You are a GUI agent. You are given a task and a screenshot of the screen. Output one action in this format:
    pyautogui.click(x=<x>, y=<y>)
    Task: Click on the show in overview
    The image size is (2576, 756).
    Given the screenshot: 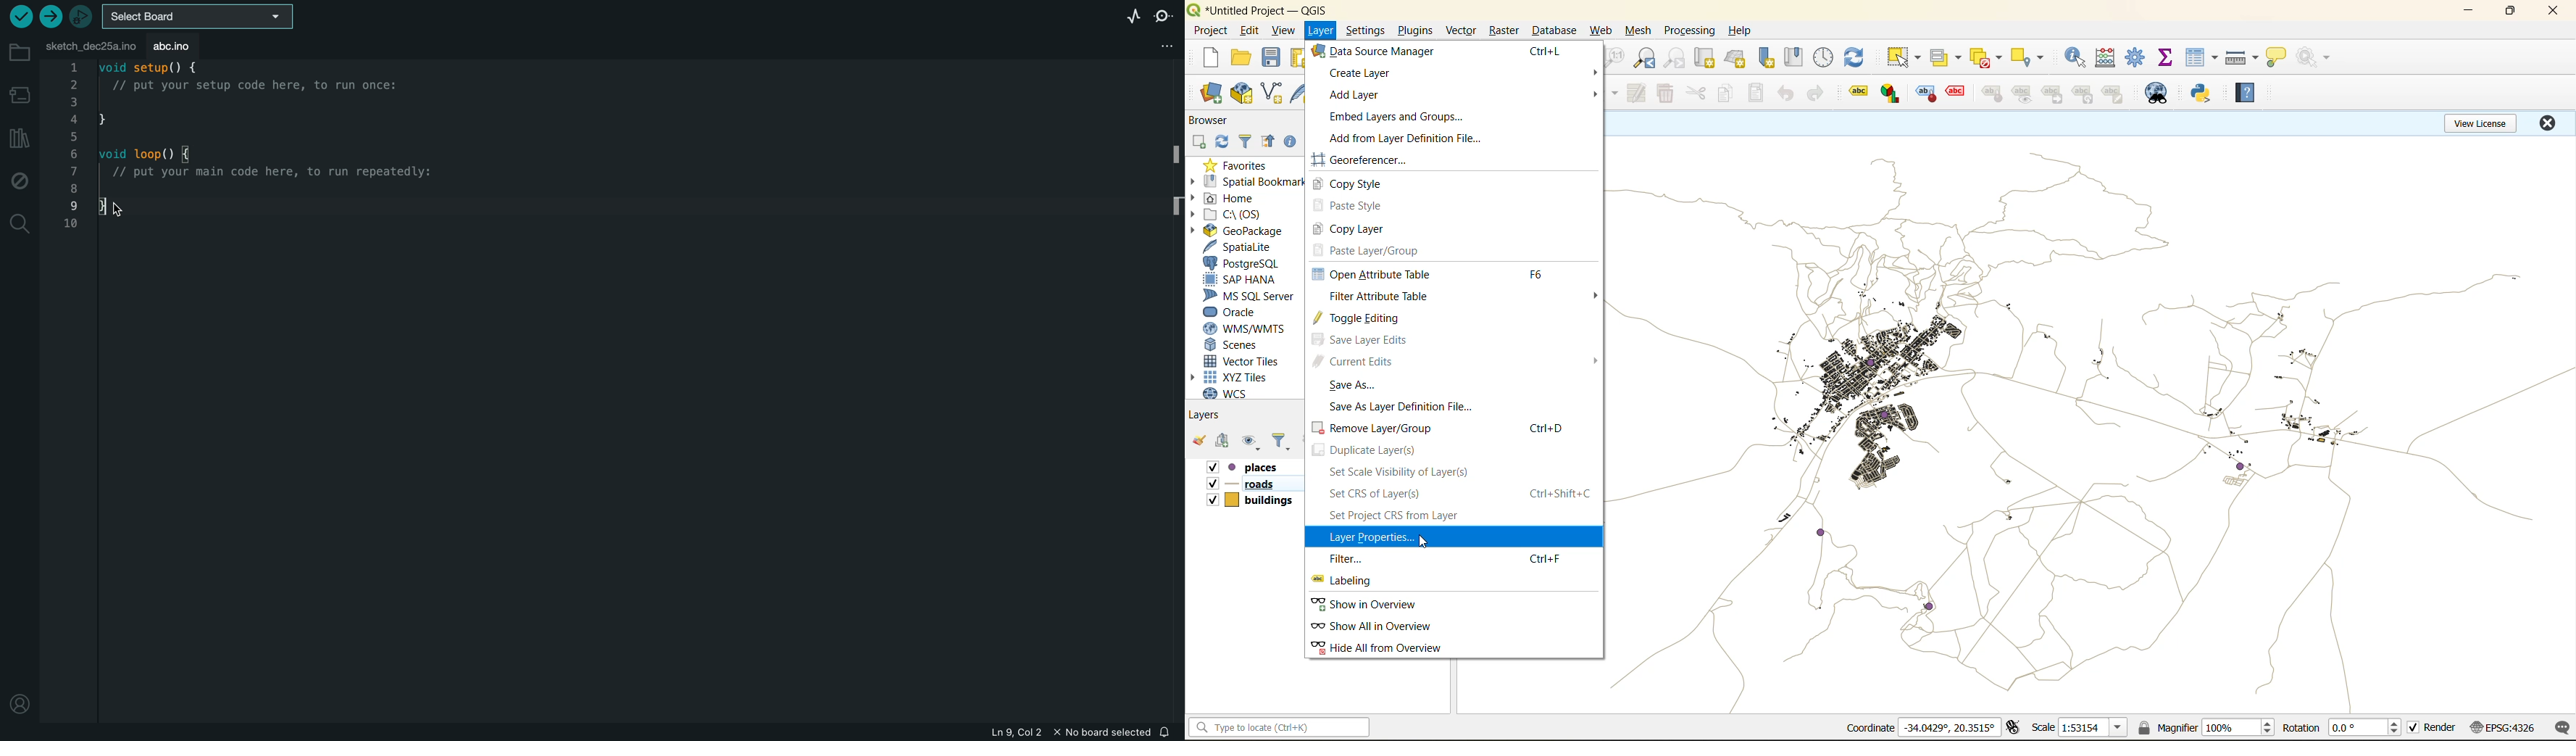 What is the action you would take?
    pyautogui.click(x=1380, y=605)
    